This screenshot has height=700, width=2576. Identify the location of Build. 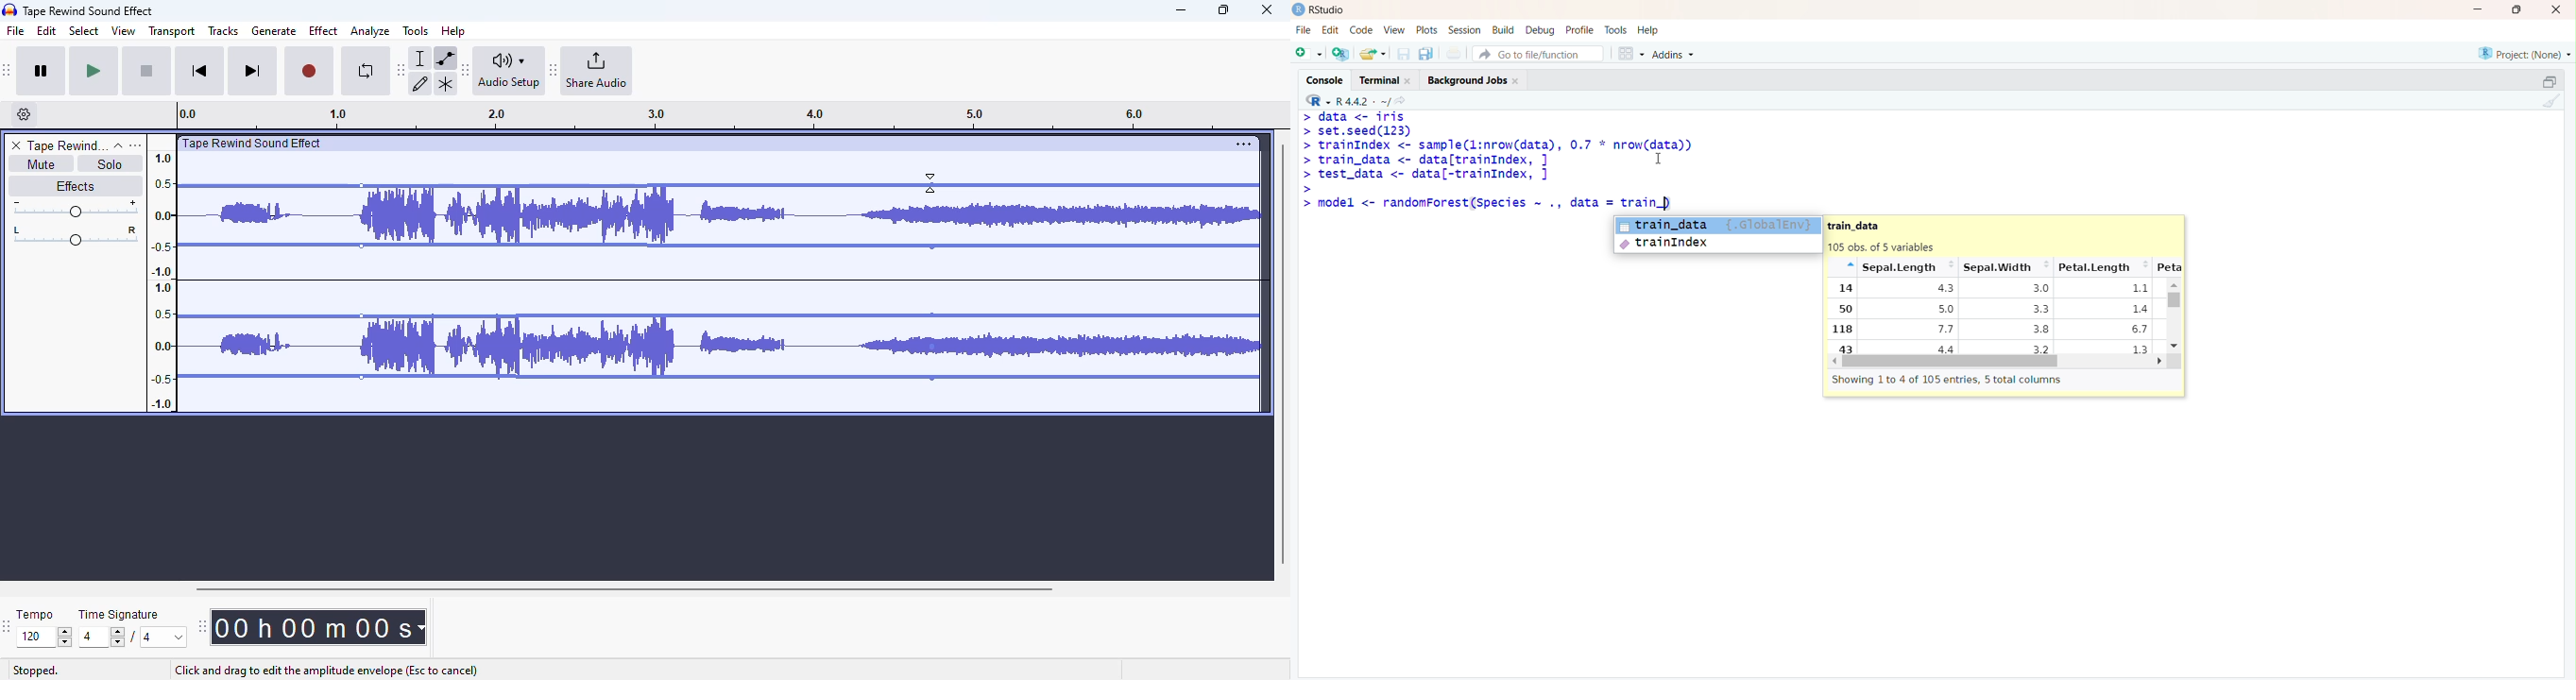
(1505, 29).